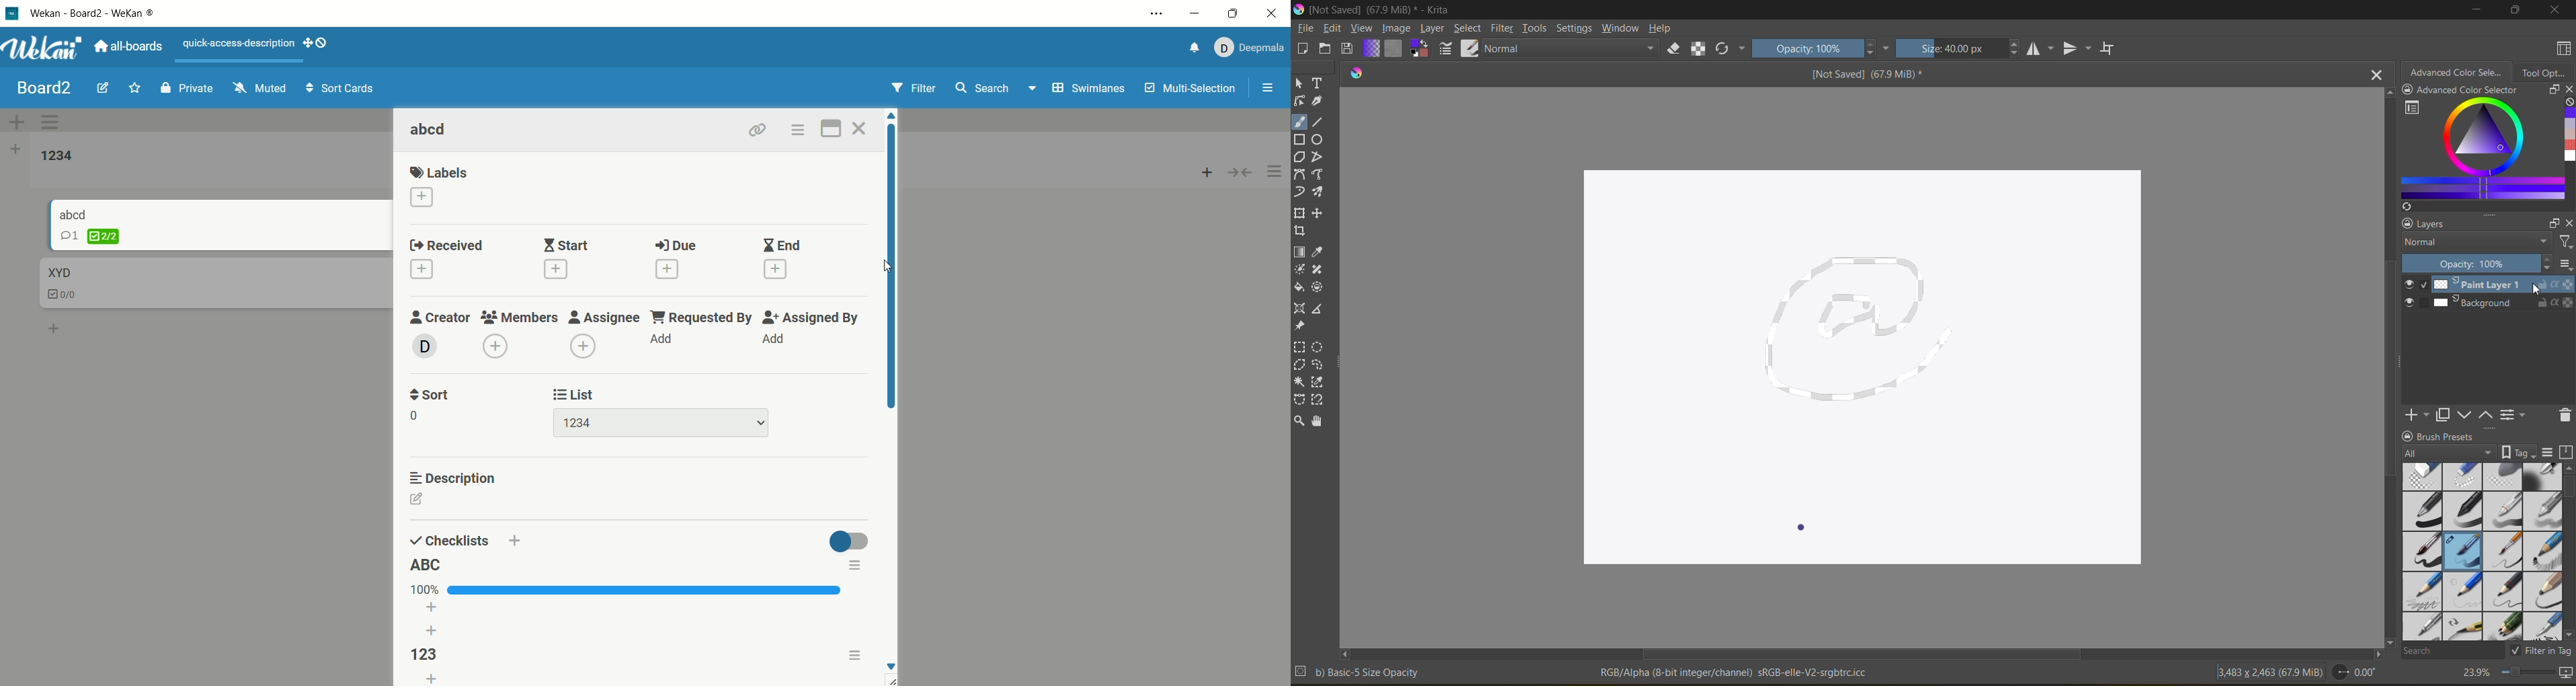 This screenshot has height=700, width=2576. Describe the element at coordinates (1318, 346) in the screenshot. I see `elliptical selection tool` at that location.